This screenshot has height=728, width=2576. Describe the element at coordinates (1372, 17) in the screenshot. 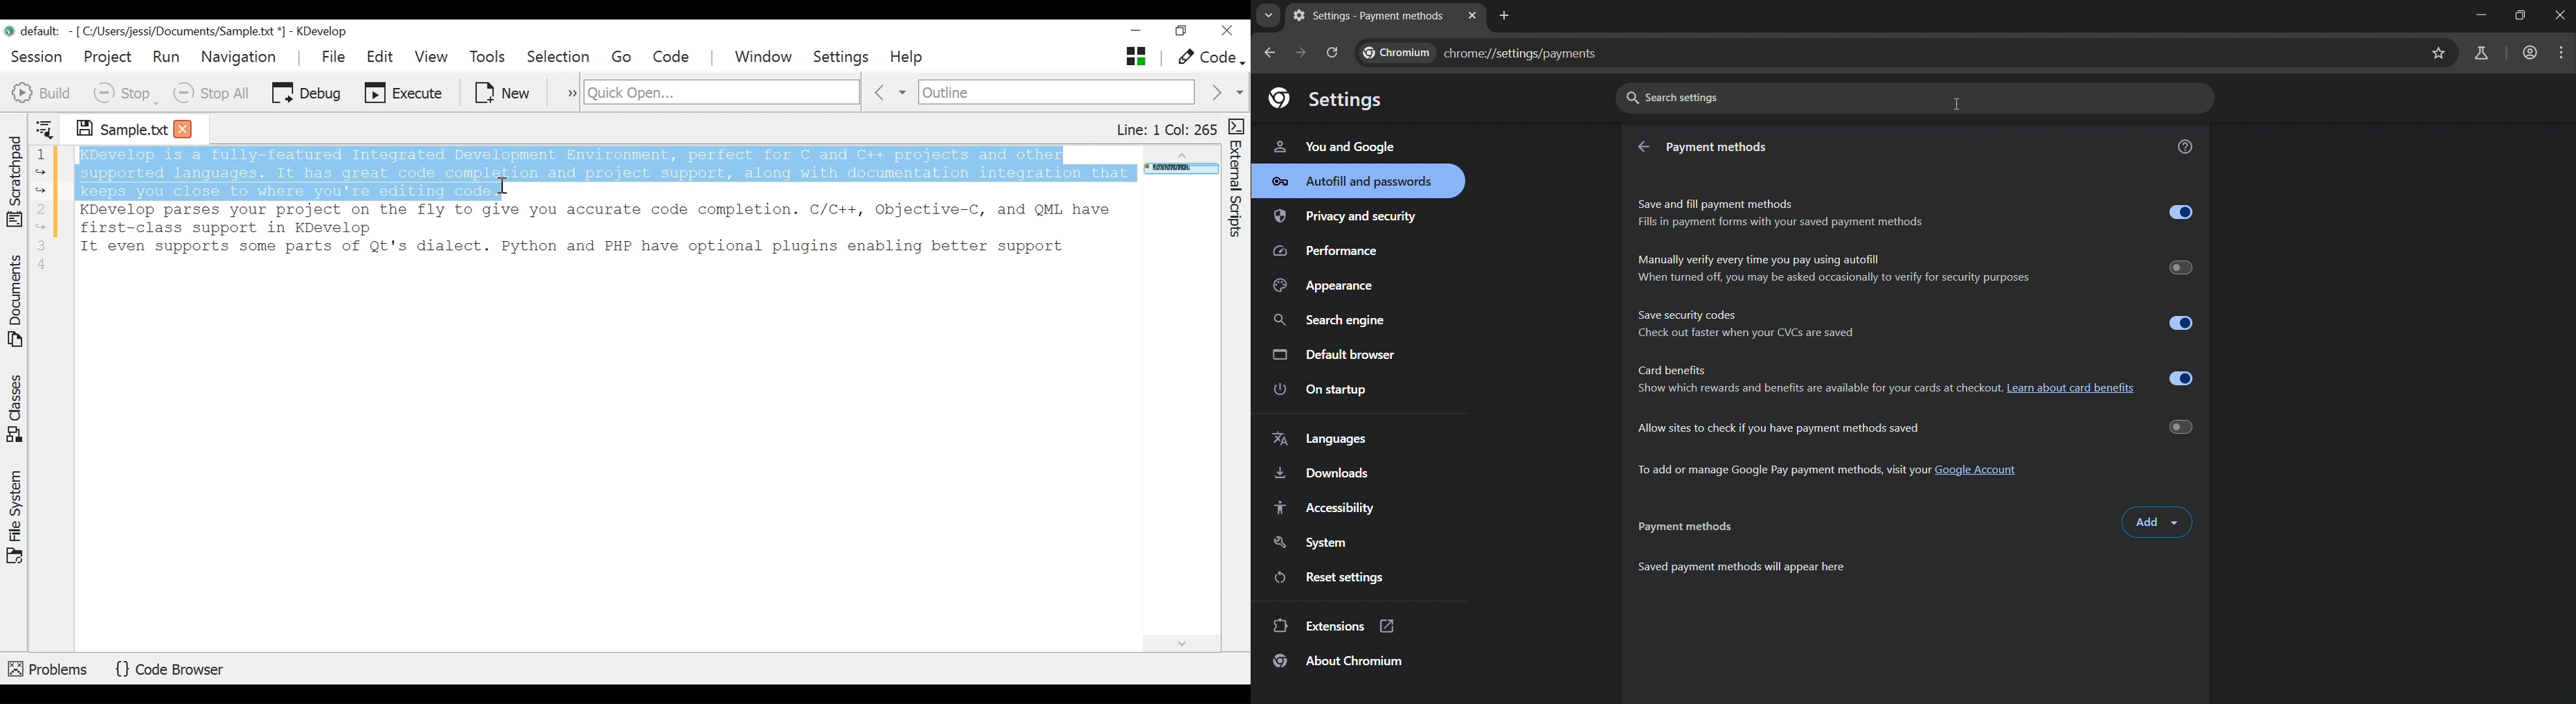

I see `settings - payment methods` at that location.